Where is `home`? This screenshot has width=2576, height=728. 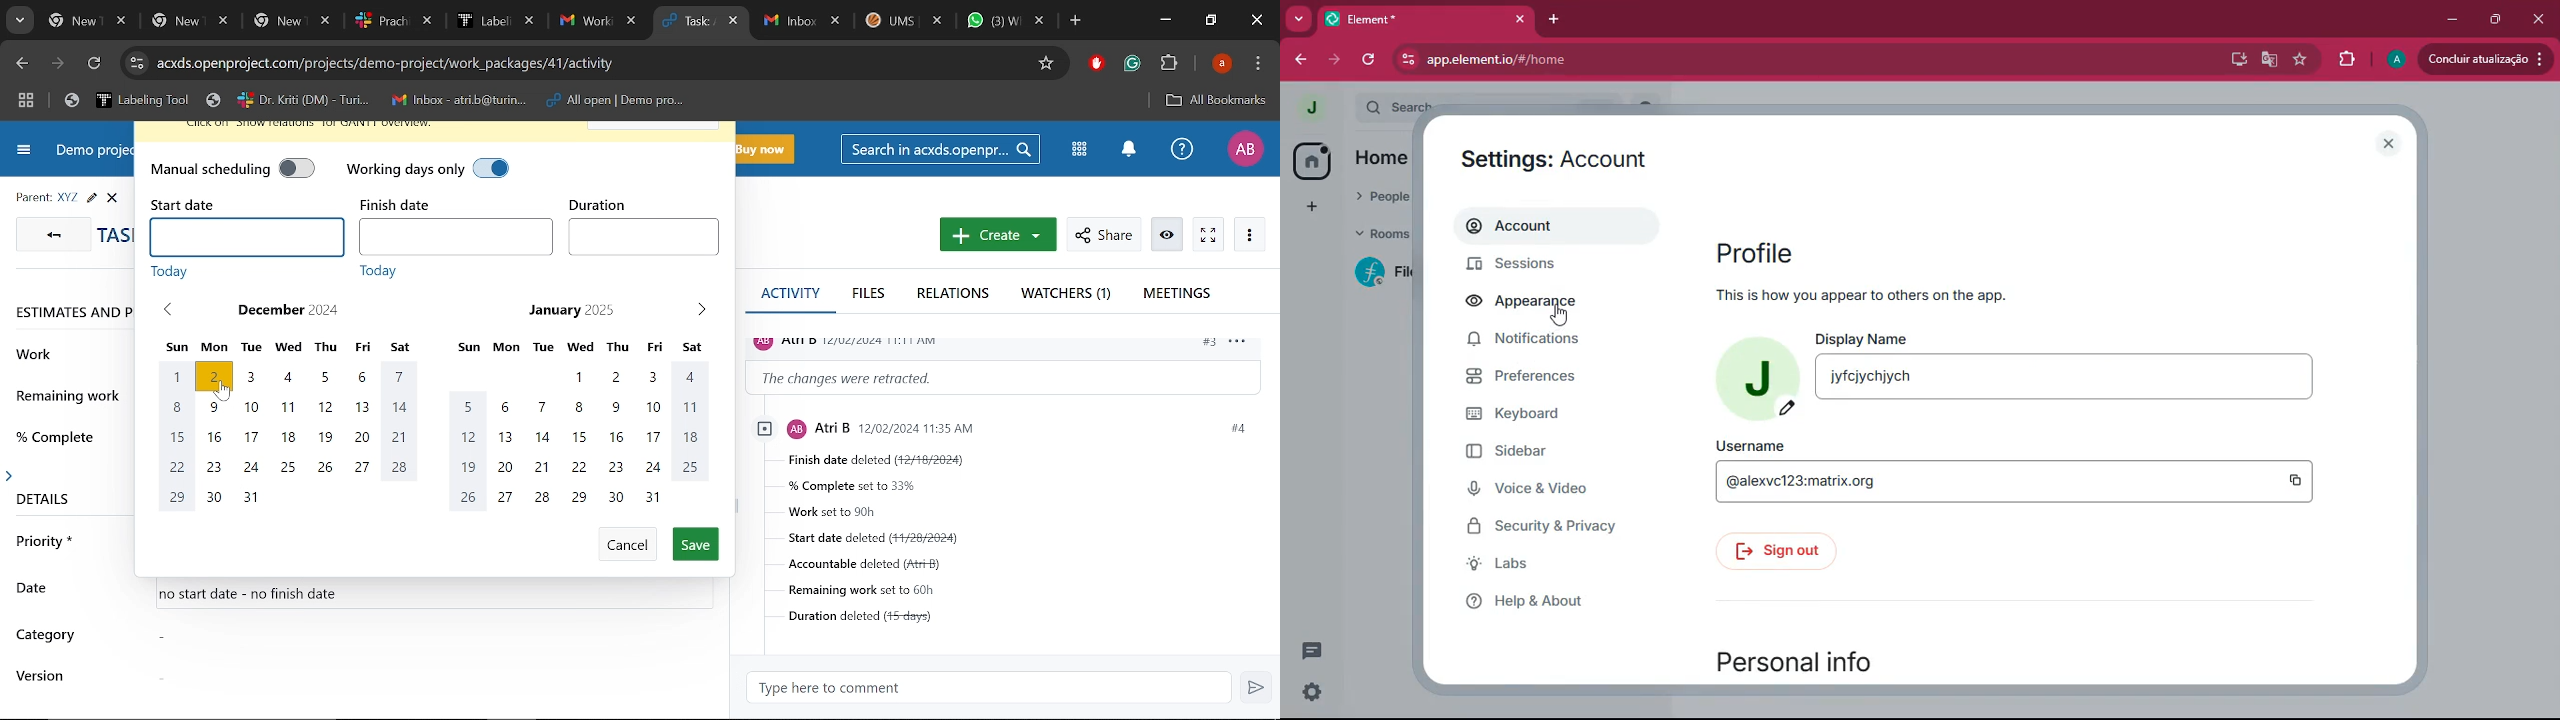 home is located at coordinates (1313, 159).